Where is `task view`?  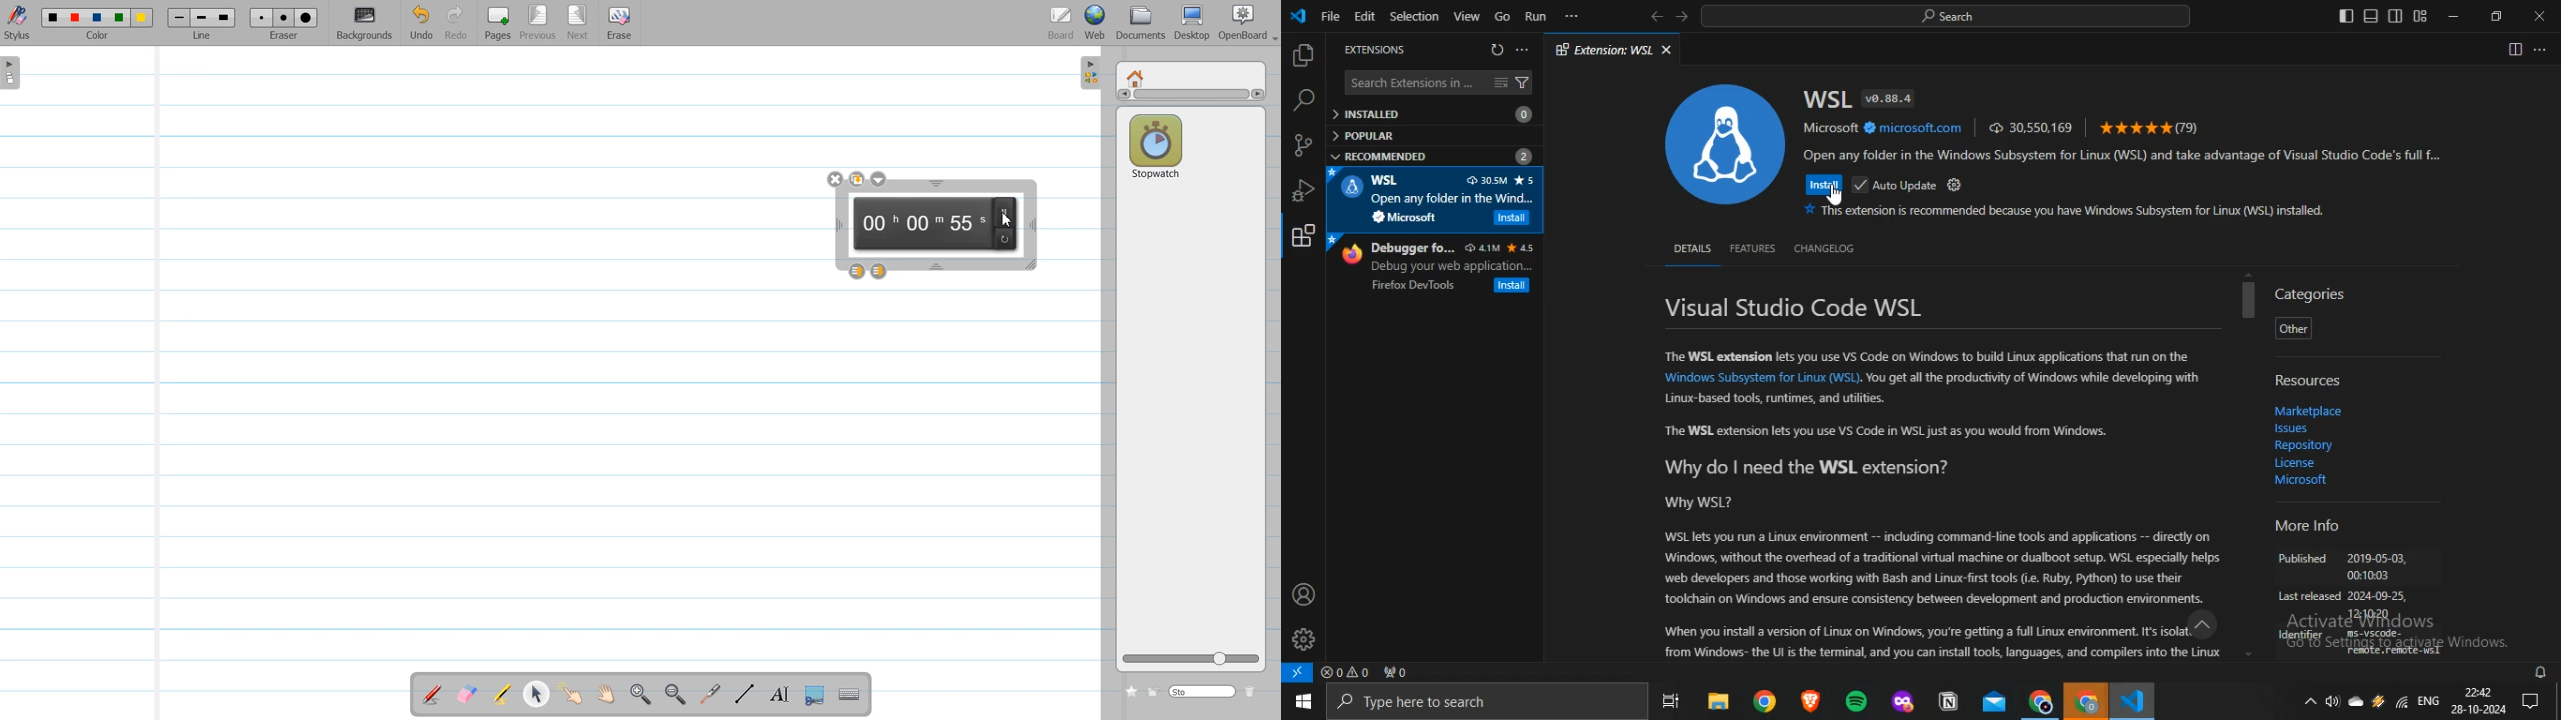 task view is located at coordinates (1672, 700).